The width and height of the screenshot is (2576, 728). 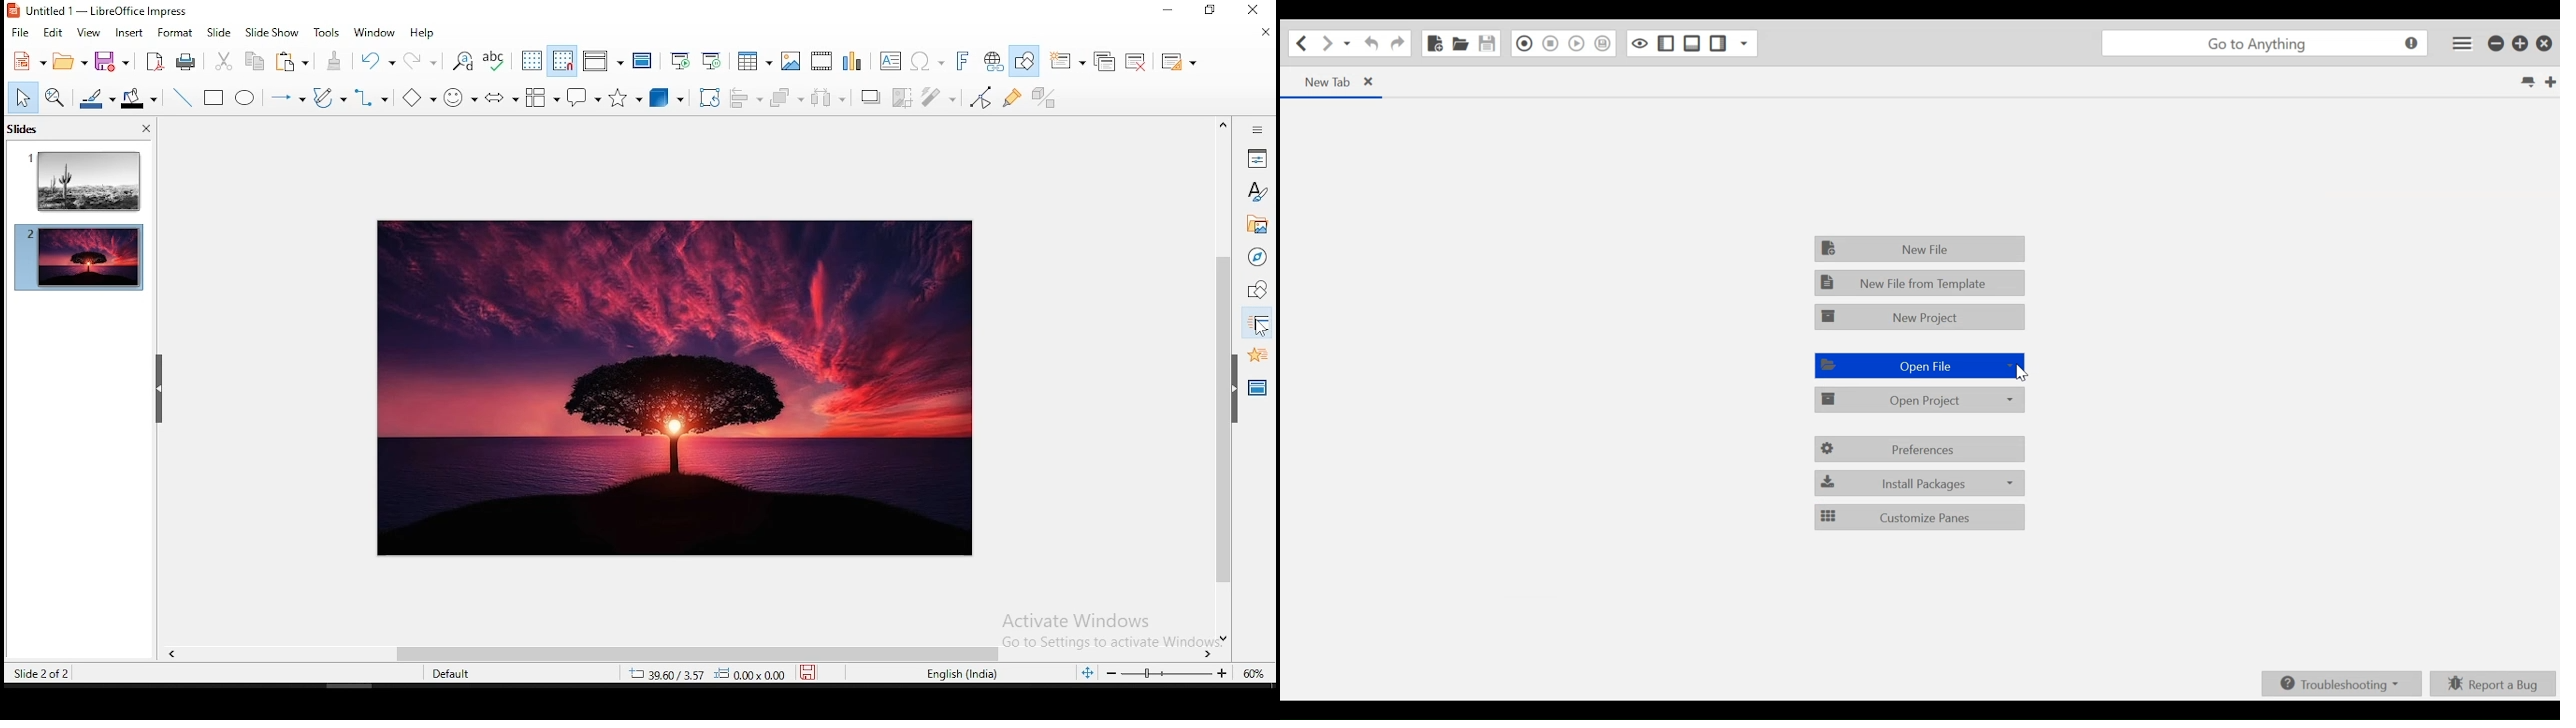 I want to click on Open File, so click(x=1918, y=366).